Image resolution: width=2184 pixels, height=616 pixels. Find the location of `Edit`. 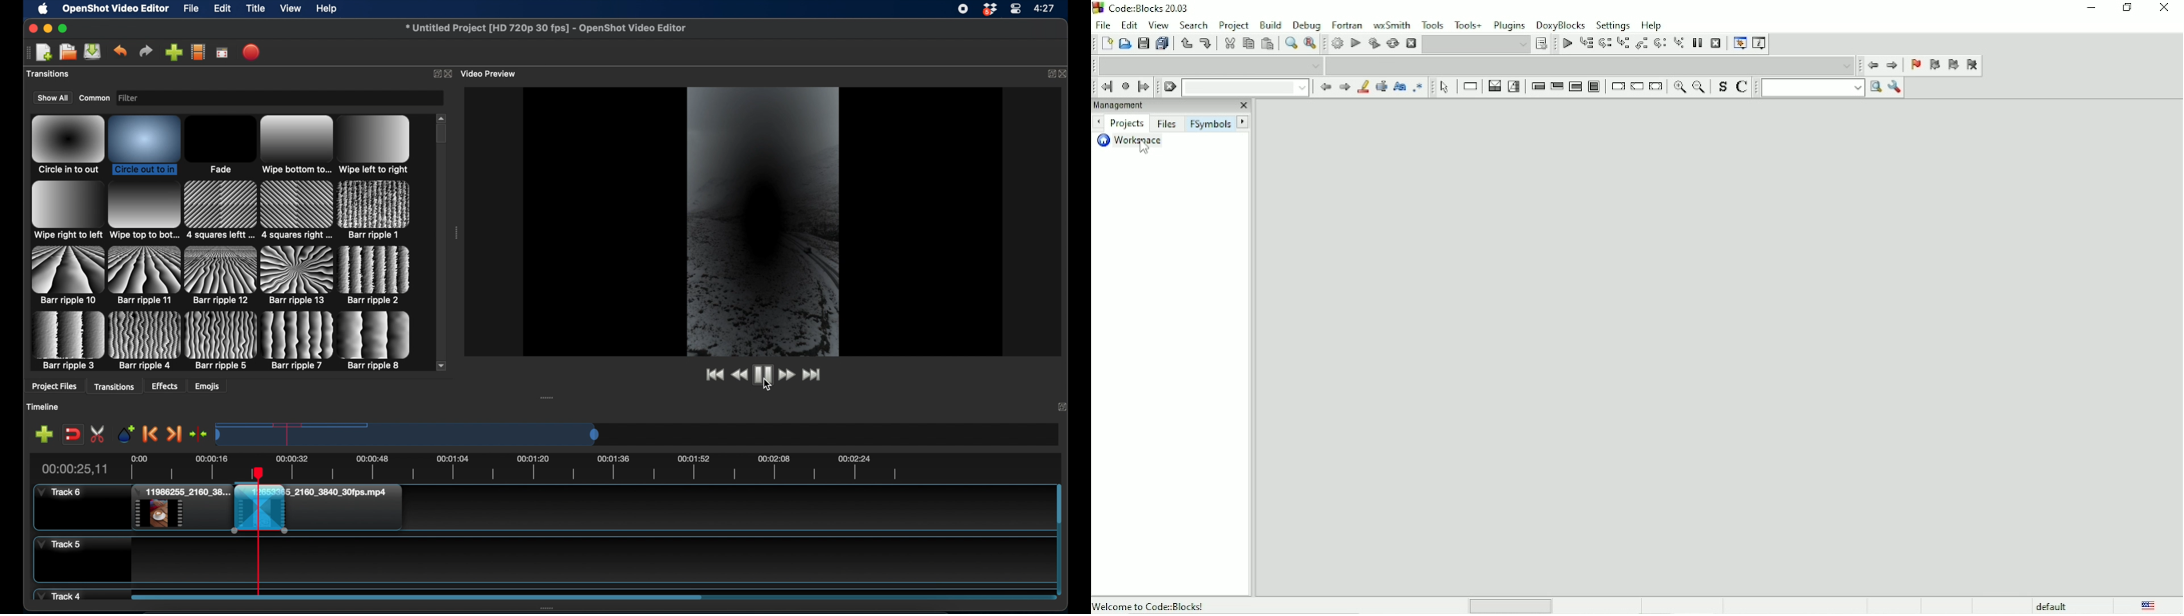

Edit is located at coordinates (1129, 24).